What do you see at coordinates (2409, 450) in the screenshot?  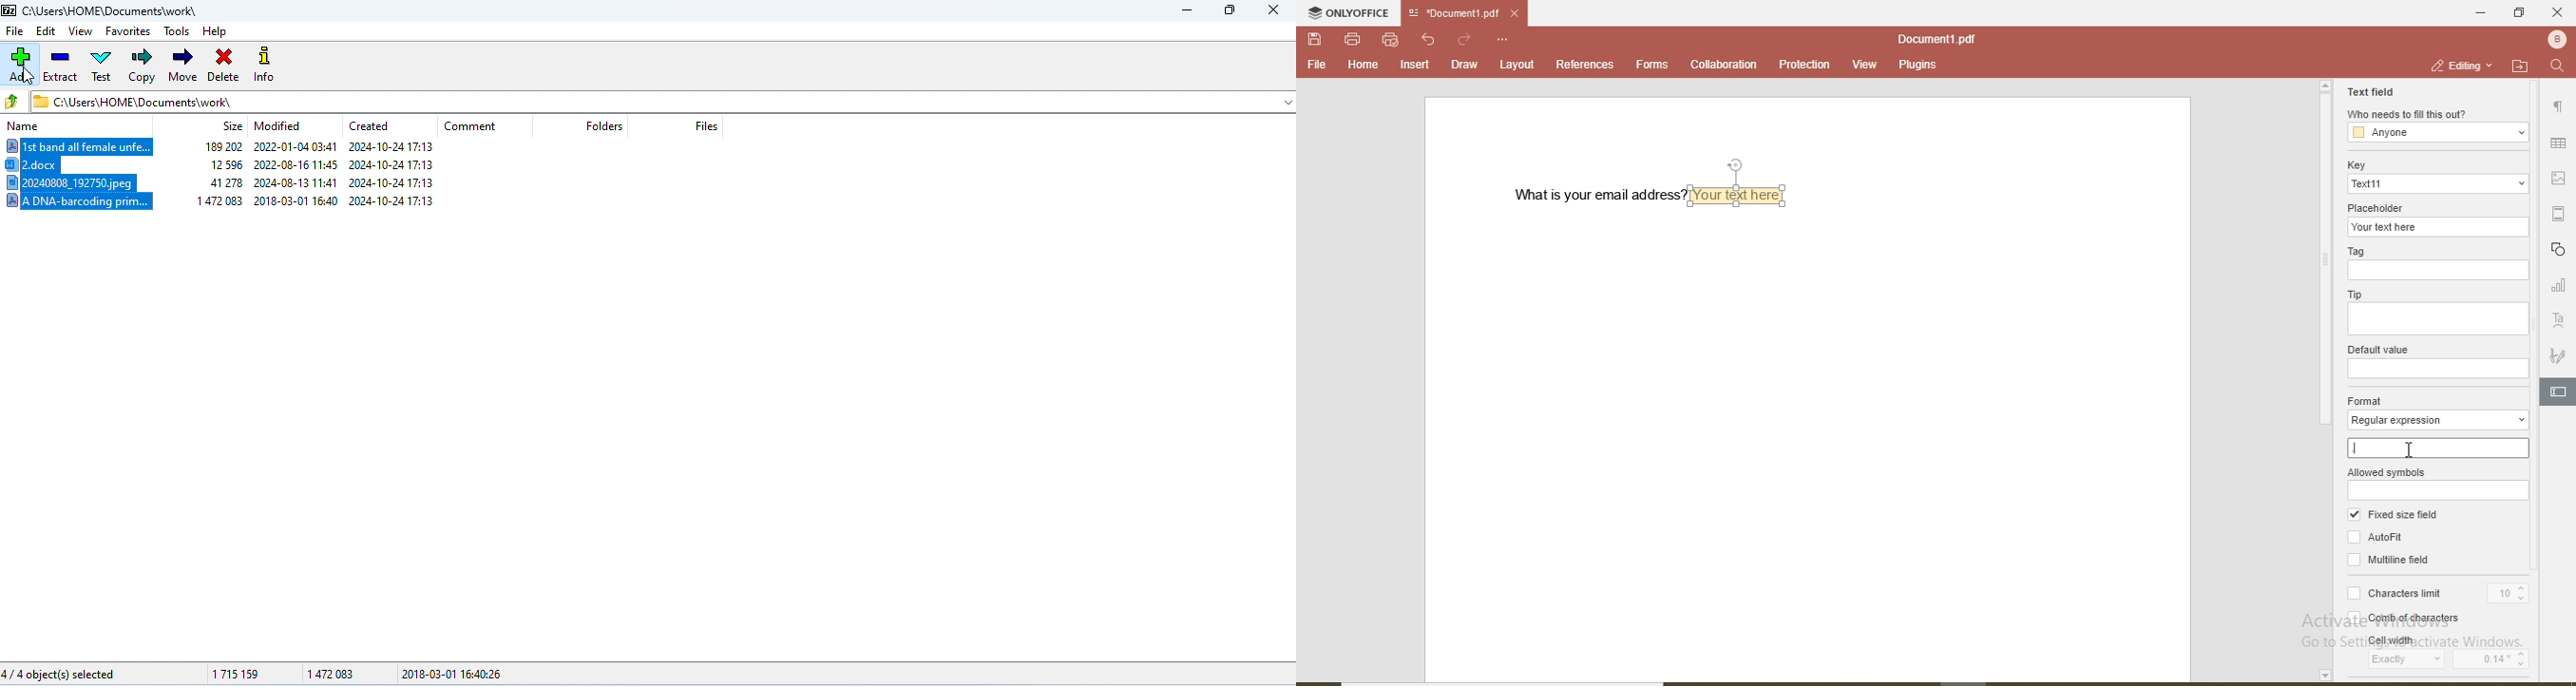 I see `cursor` at bounding box center [2409, 450].